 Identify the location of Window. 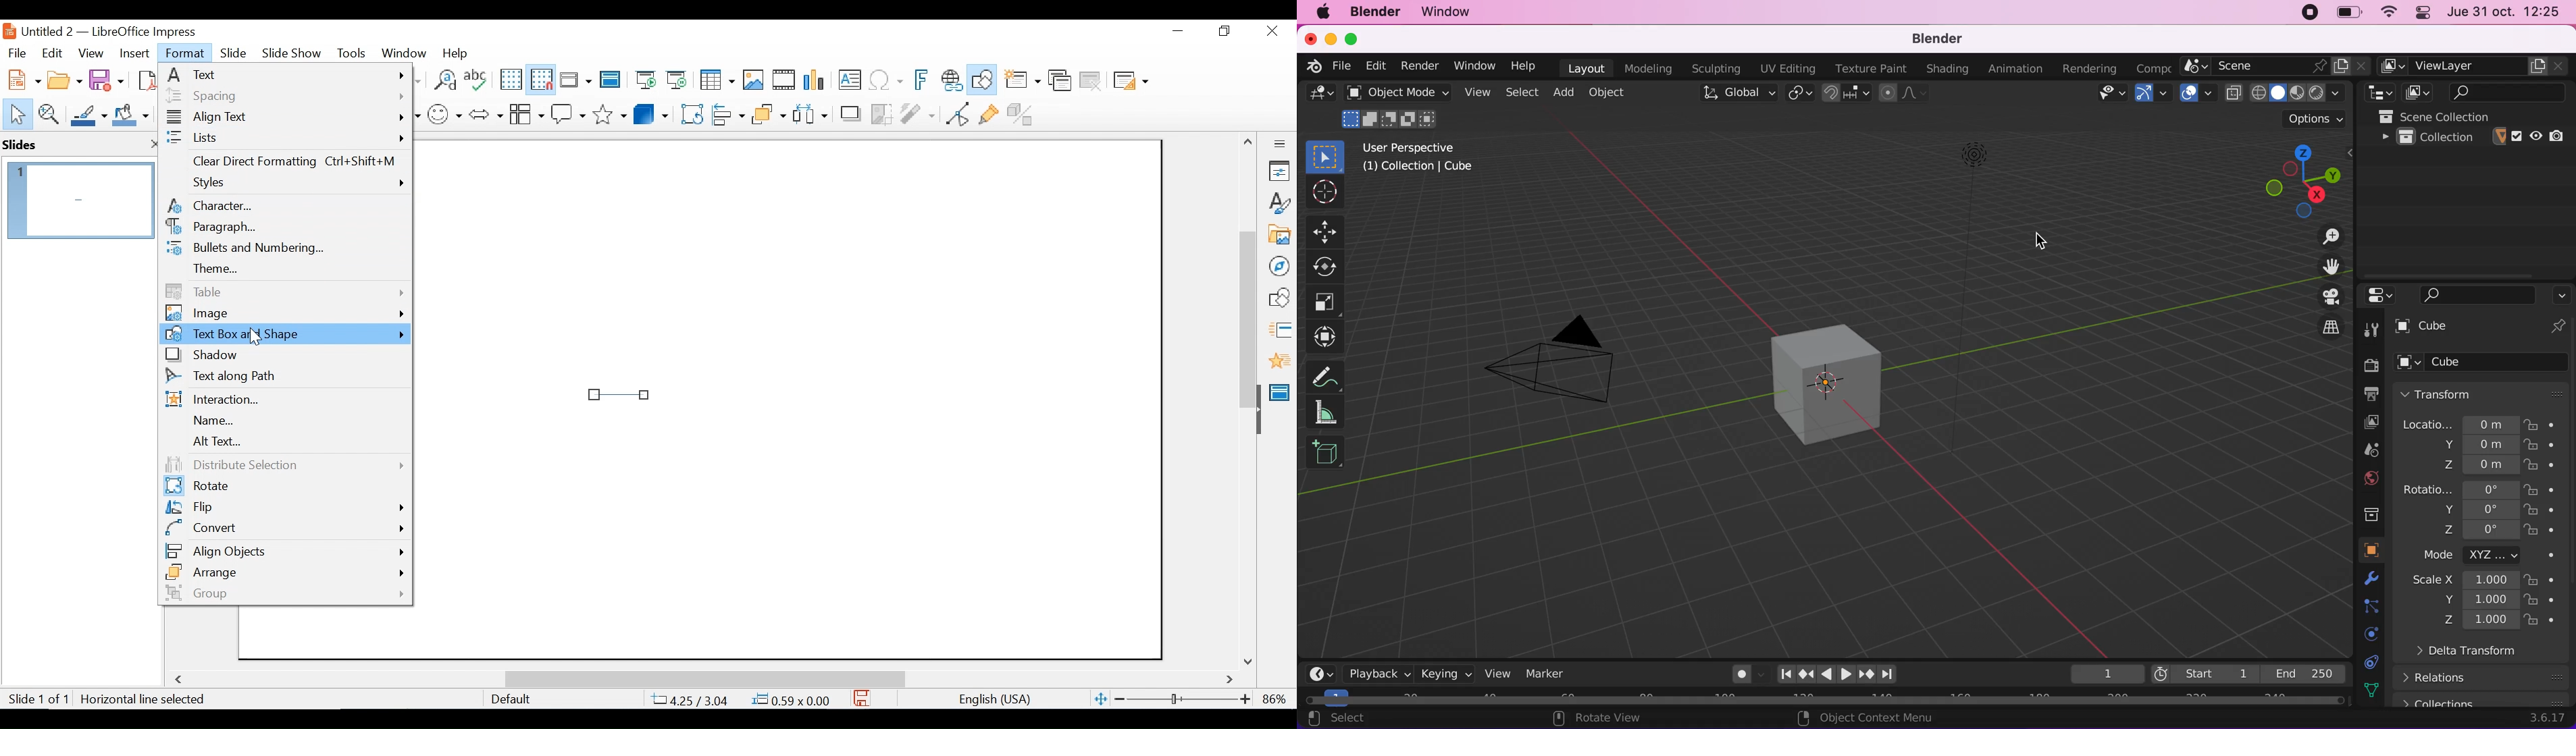
(404, 53).